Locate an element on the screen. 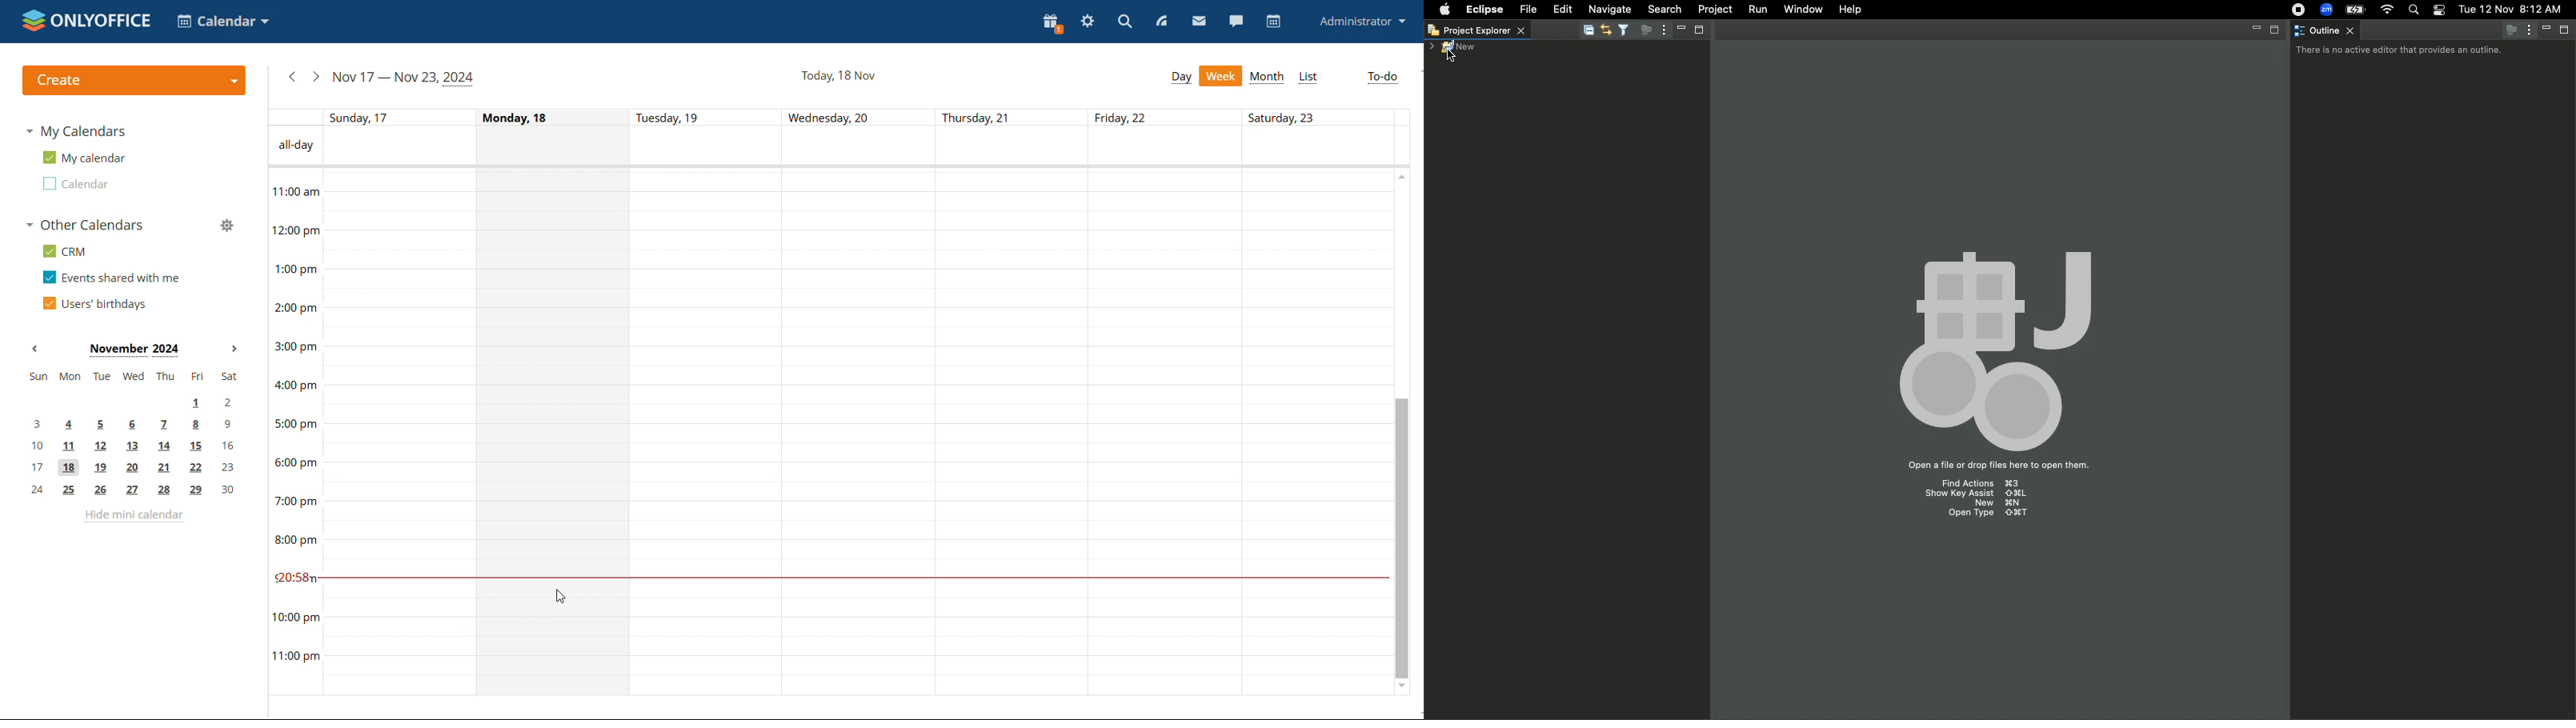 This screenshot has height=728, width=2576. Month on display is located at coordinates (134, 350).